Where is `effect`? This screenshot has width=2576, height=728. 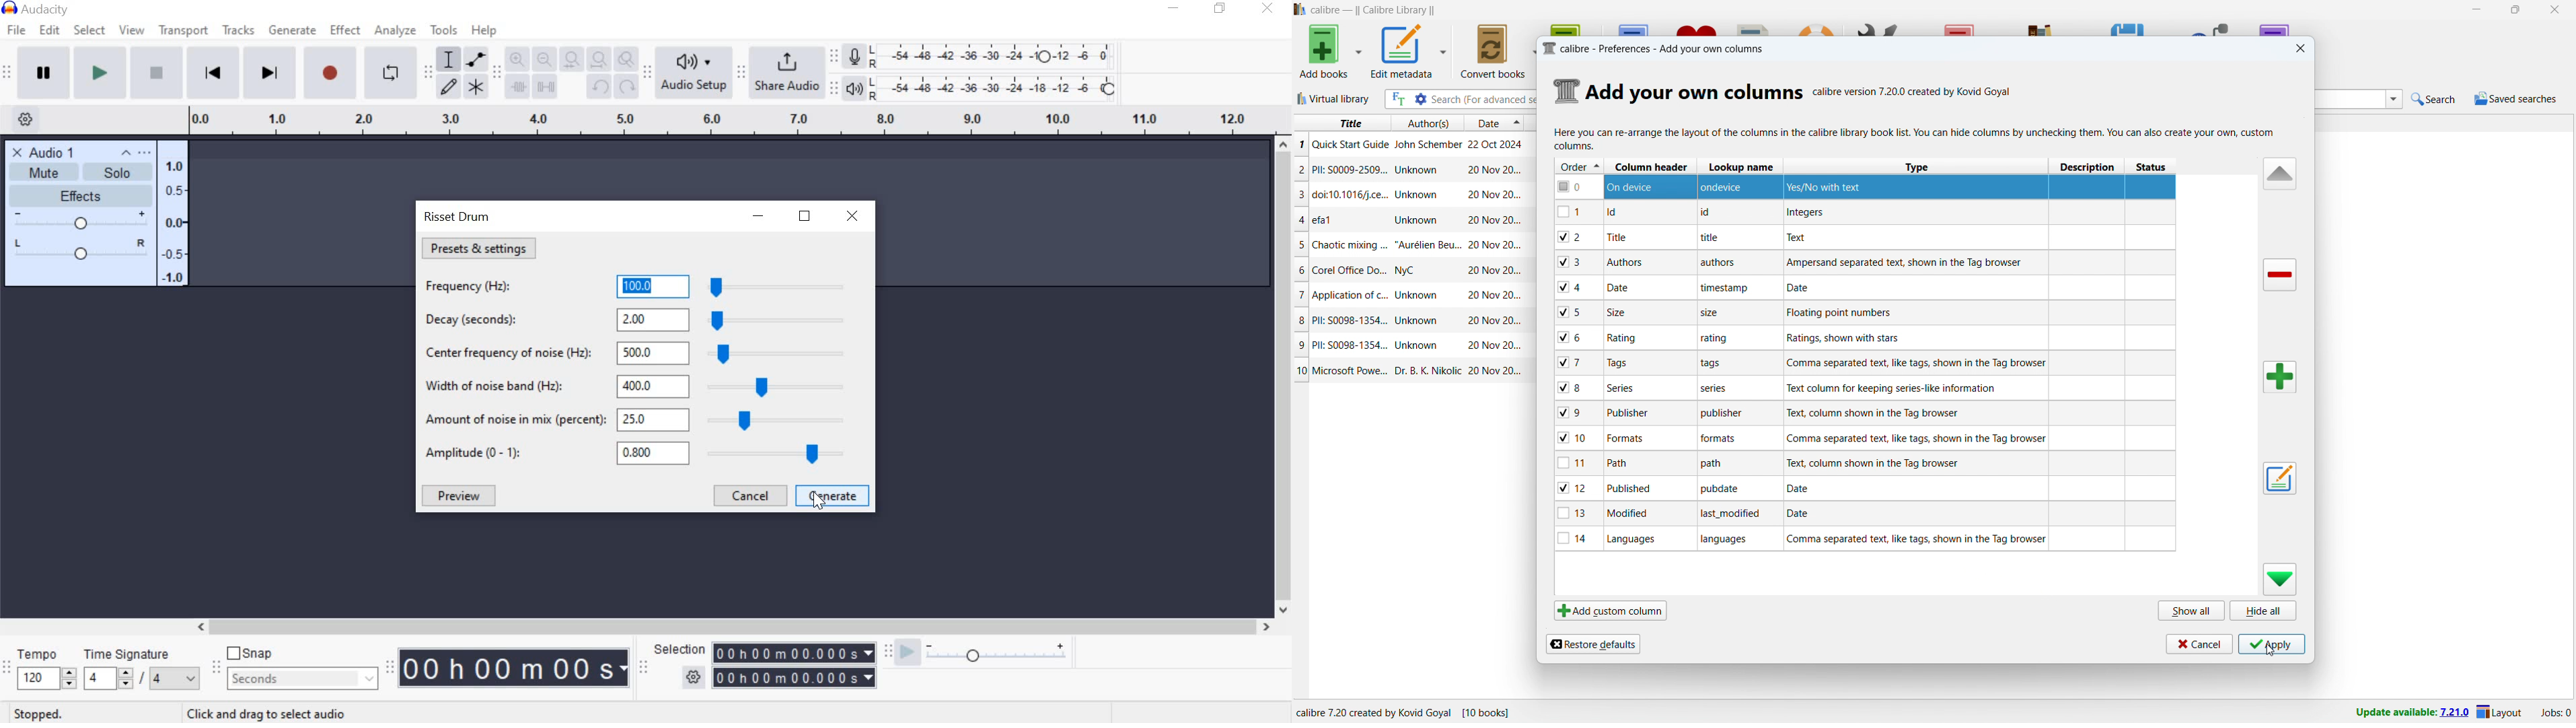
effect is located at coordinates (84, 195).